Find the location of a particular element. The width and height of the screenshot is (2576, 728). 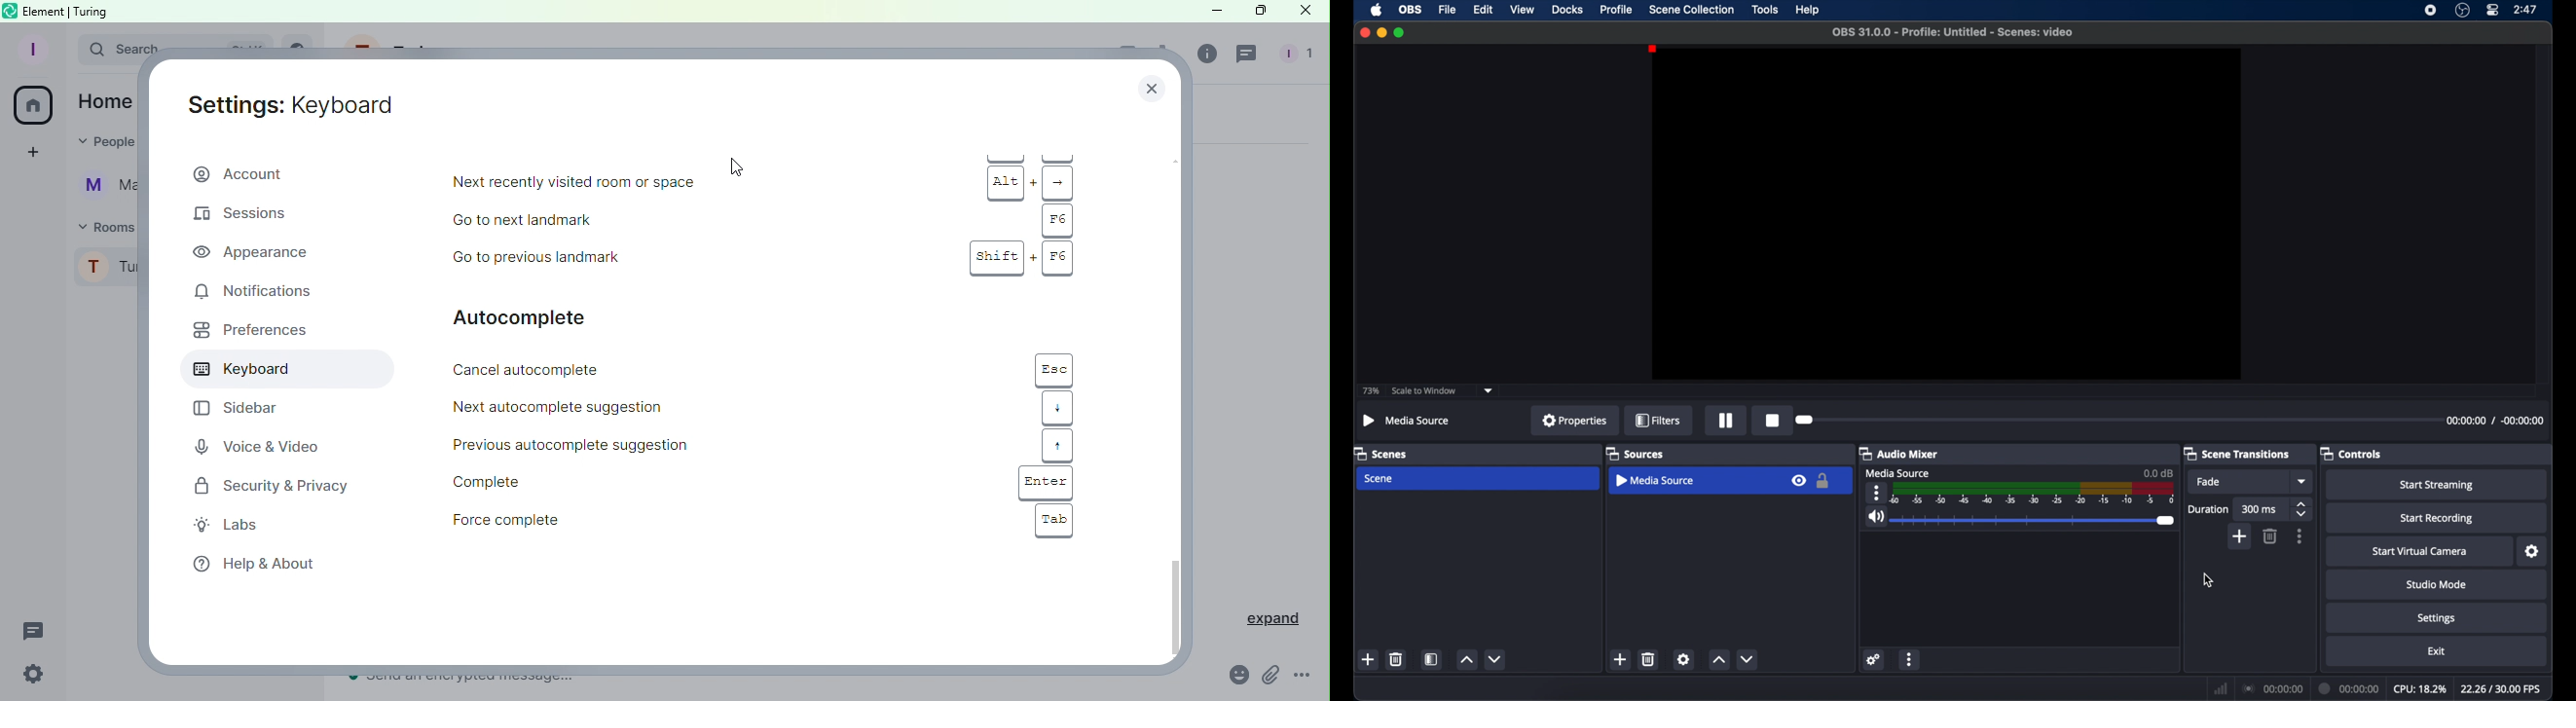

volume is located at coordinates (1875, 517).